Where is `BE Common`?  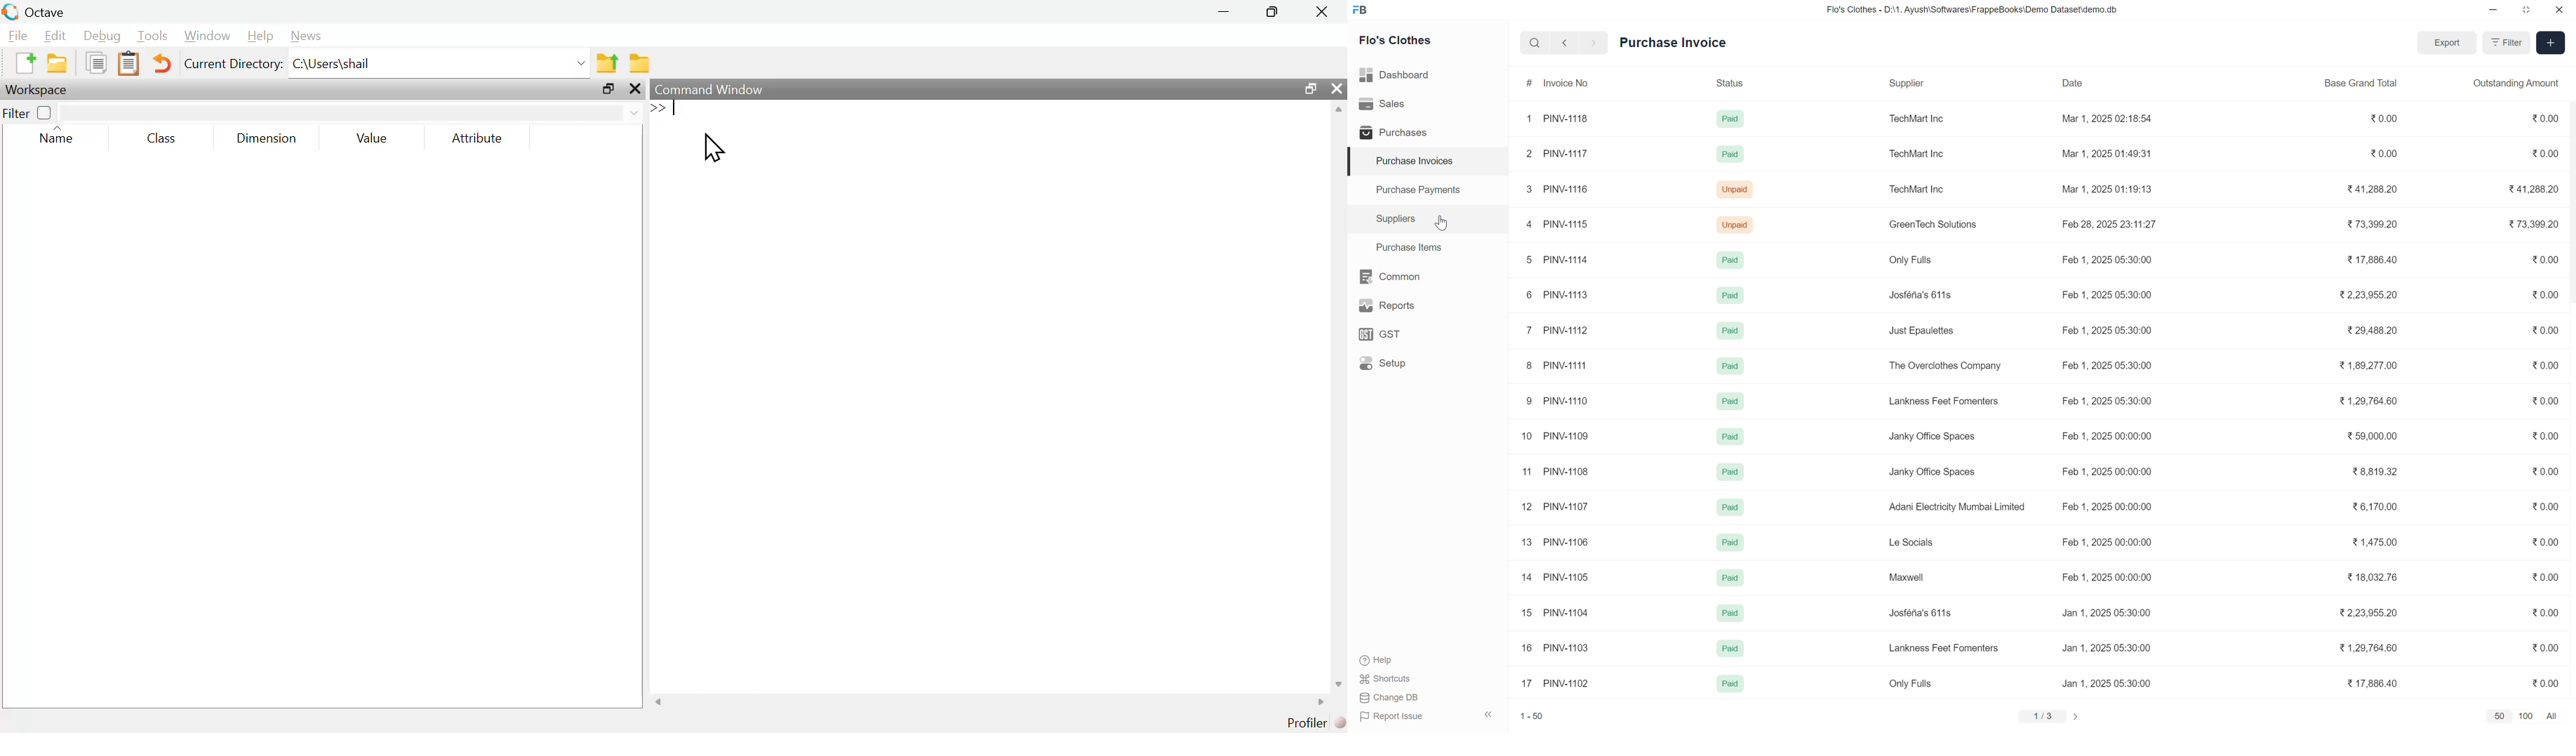 BE Common is located at coordinates (1387, 273).